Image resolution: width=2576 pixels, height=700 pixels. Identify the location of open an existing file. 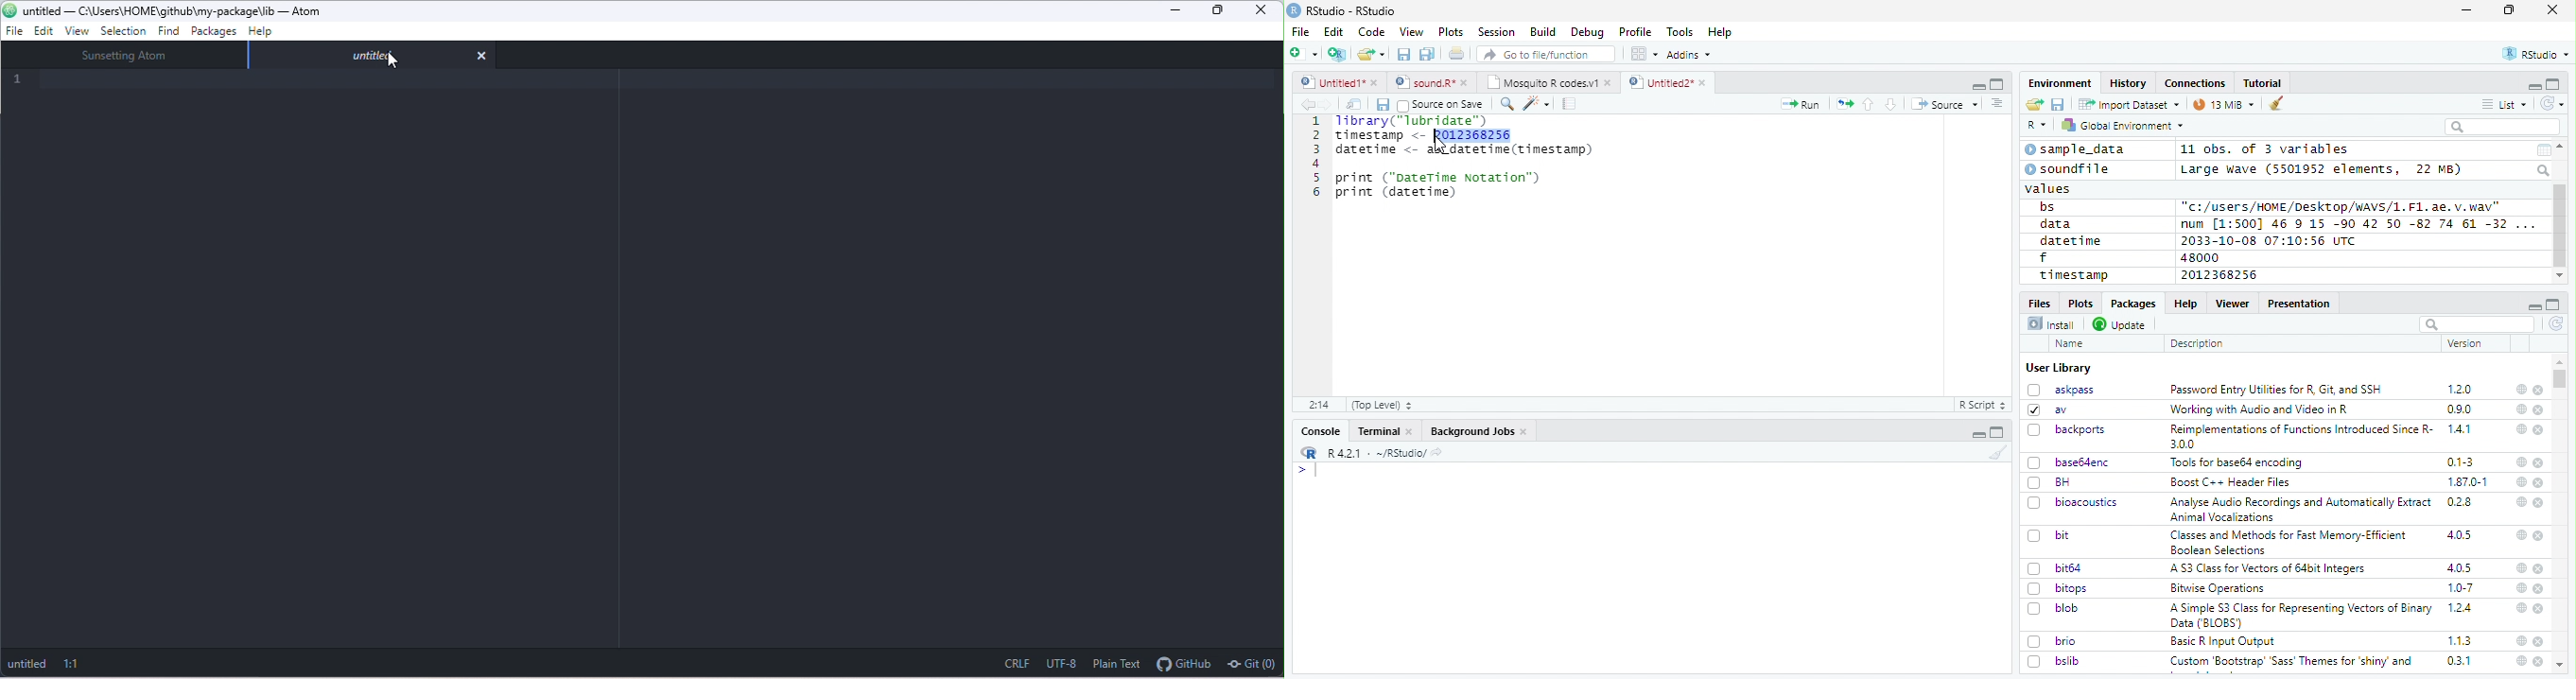
(1370, 55).